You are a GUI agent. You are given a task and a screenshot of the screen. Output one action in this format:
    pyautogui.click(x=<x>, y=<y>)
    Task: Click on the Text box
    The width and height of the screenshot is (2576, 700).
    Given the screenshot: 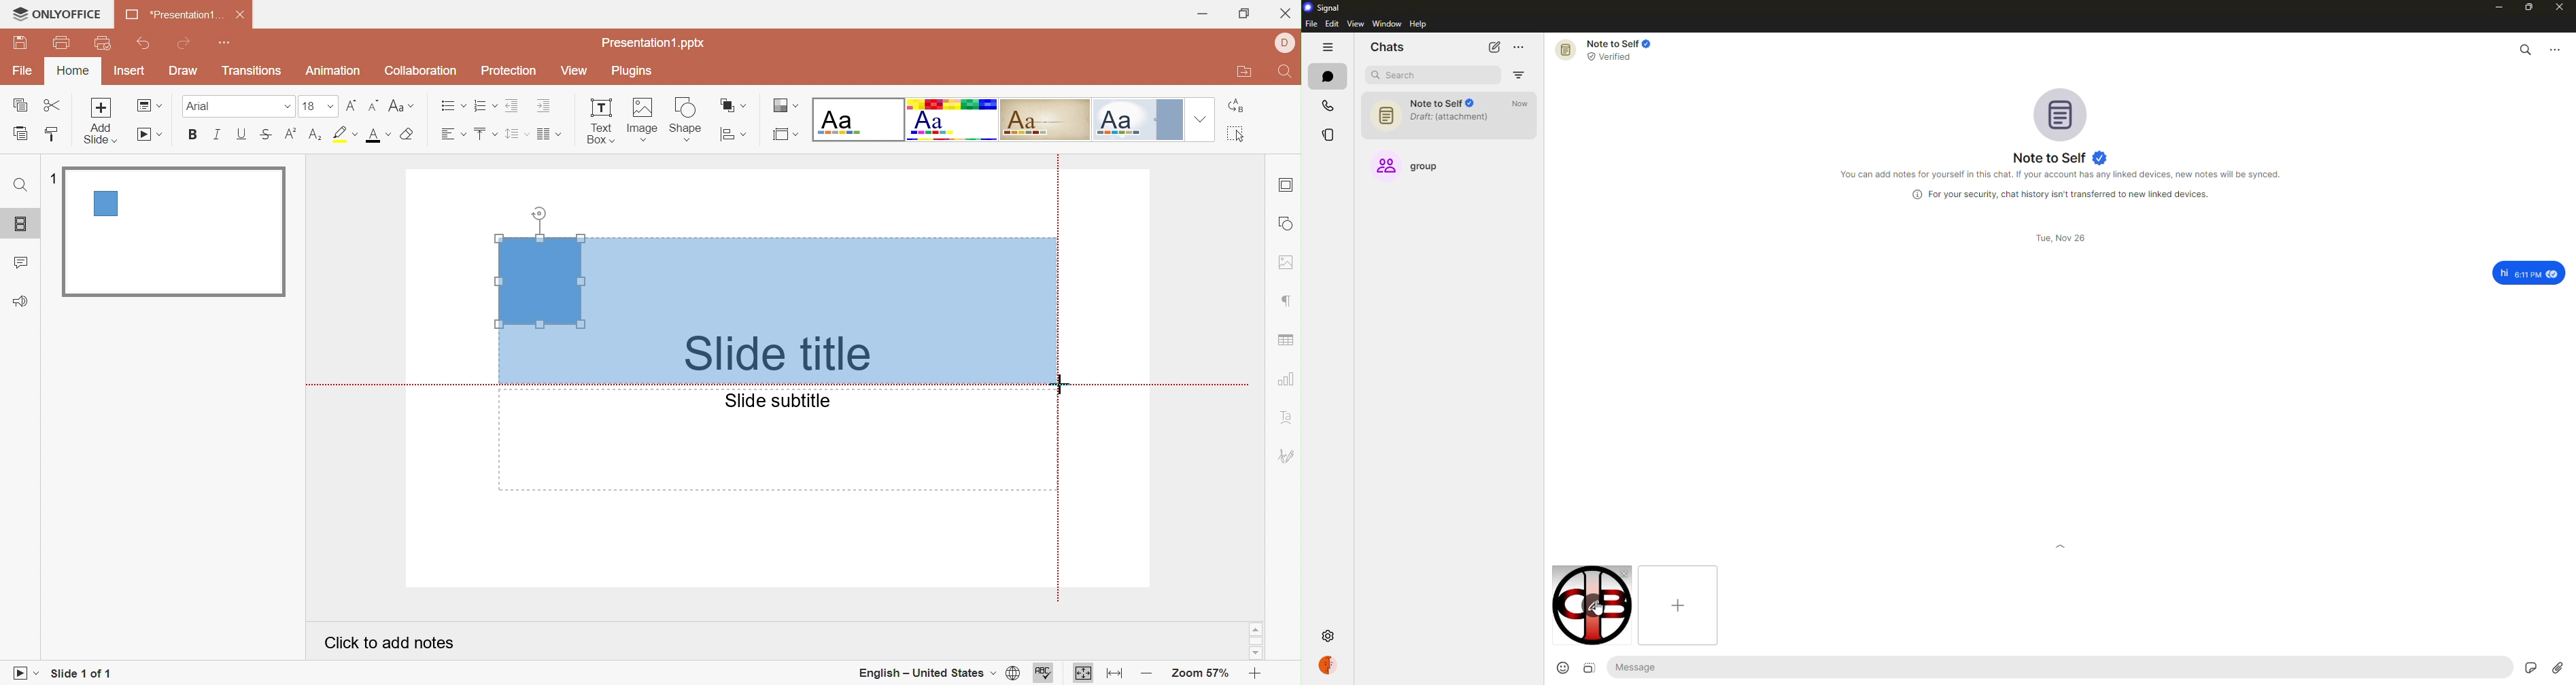 What is the action you would take?
    pyautogui.click(x=600, y=122)
    